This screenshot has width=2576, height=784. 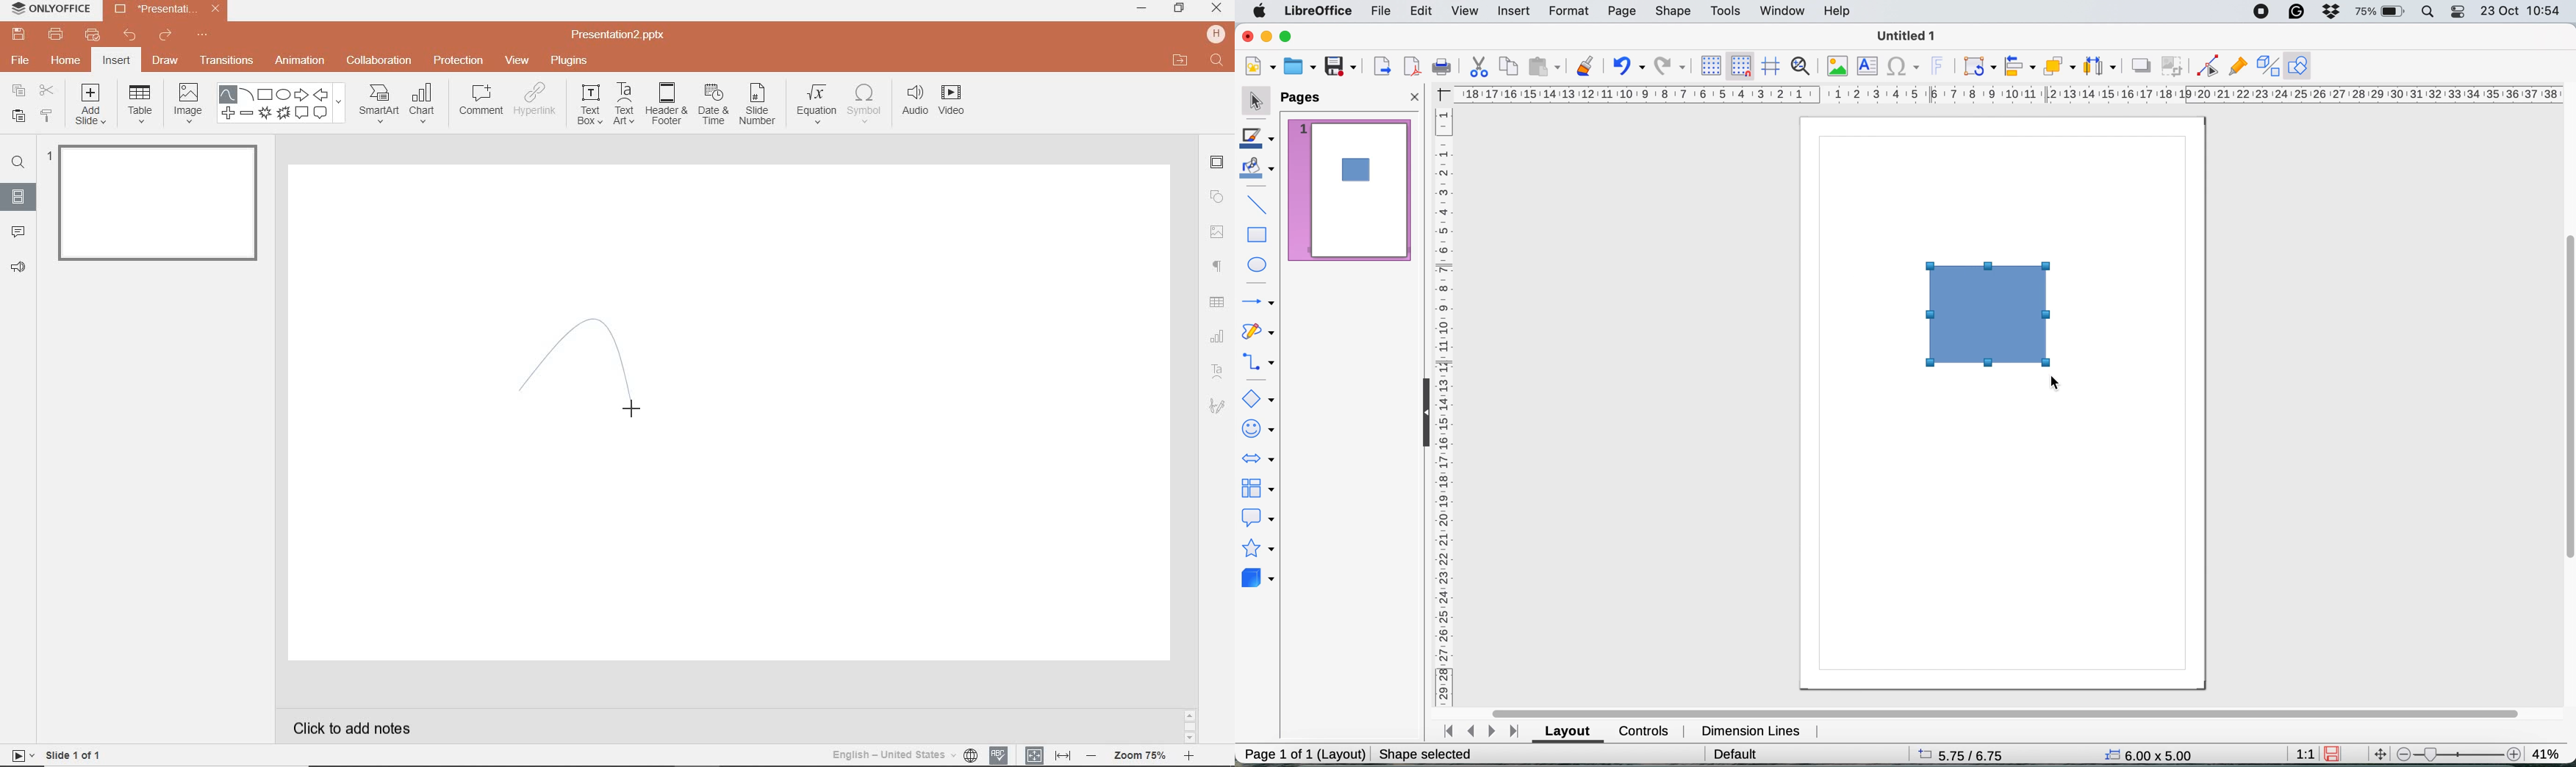 I want to click on HP, so click(x=1214, y=33).